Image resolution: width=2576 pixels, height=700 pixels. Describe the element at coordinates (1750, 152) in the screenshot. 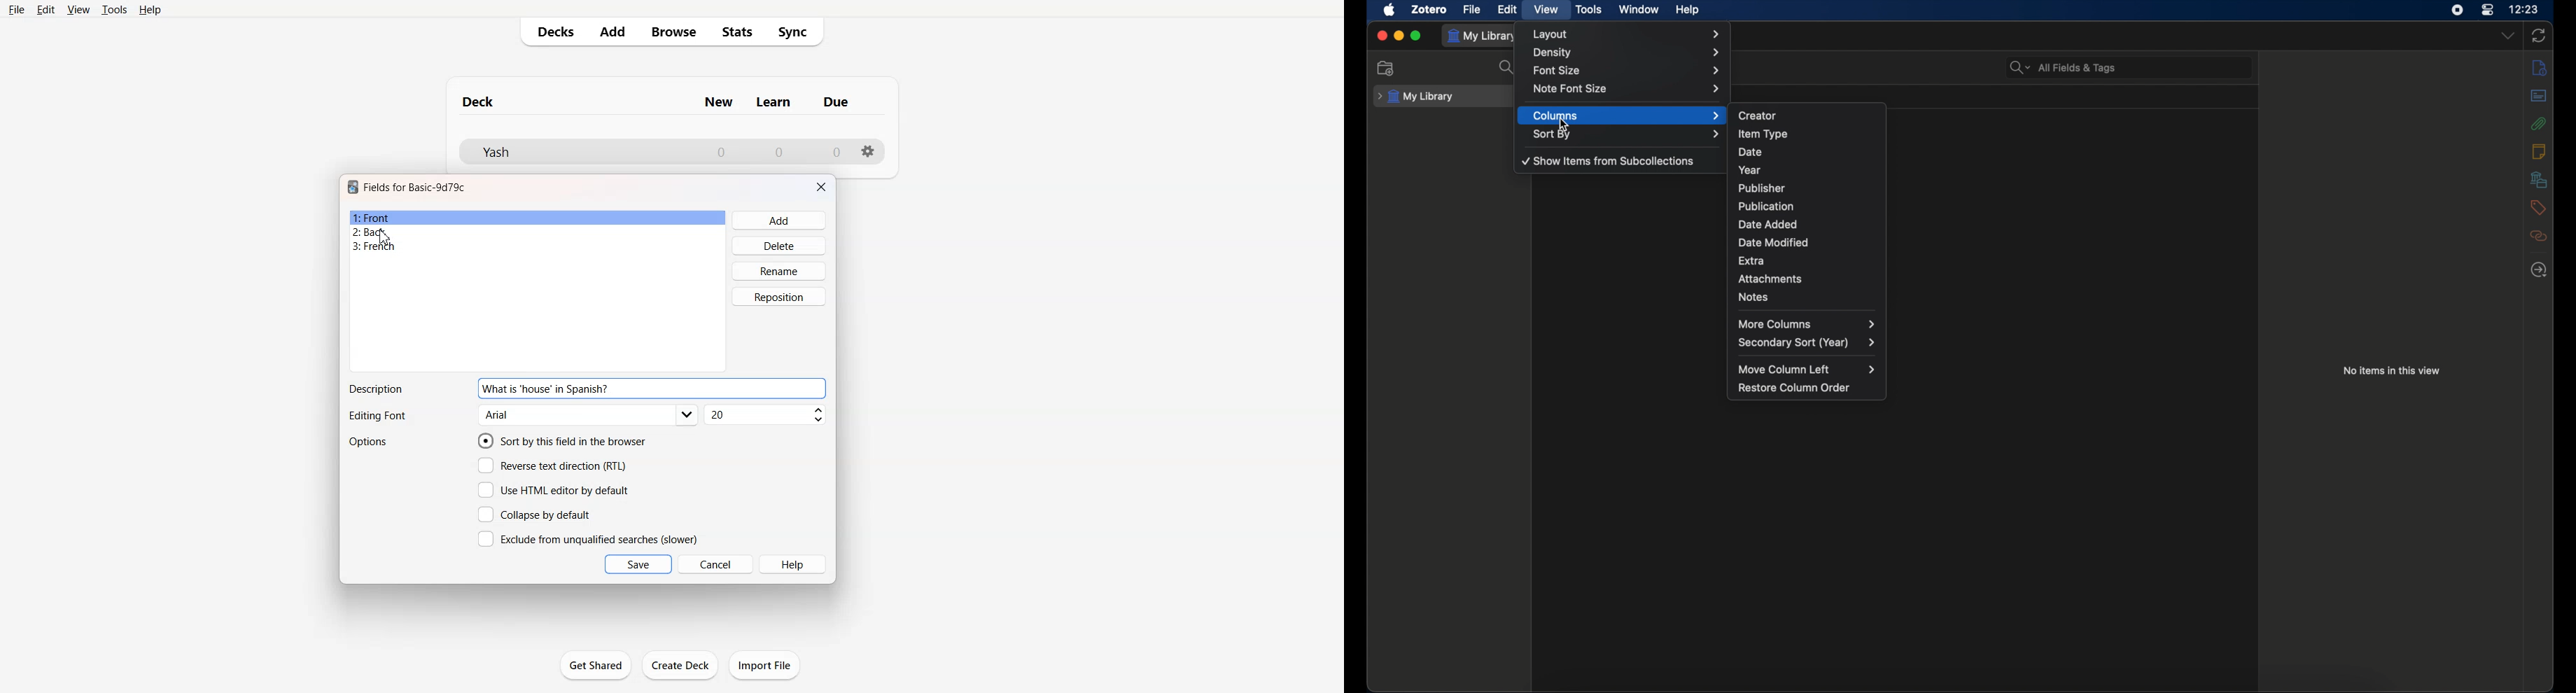

I see `date` at that location.